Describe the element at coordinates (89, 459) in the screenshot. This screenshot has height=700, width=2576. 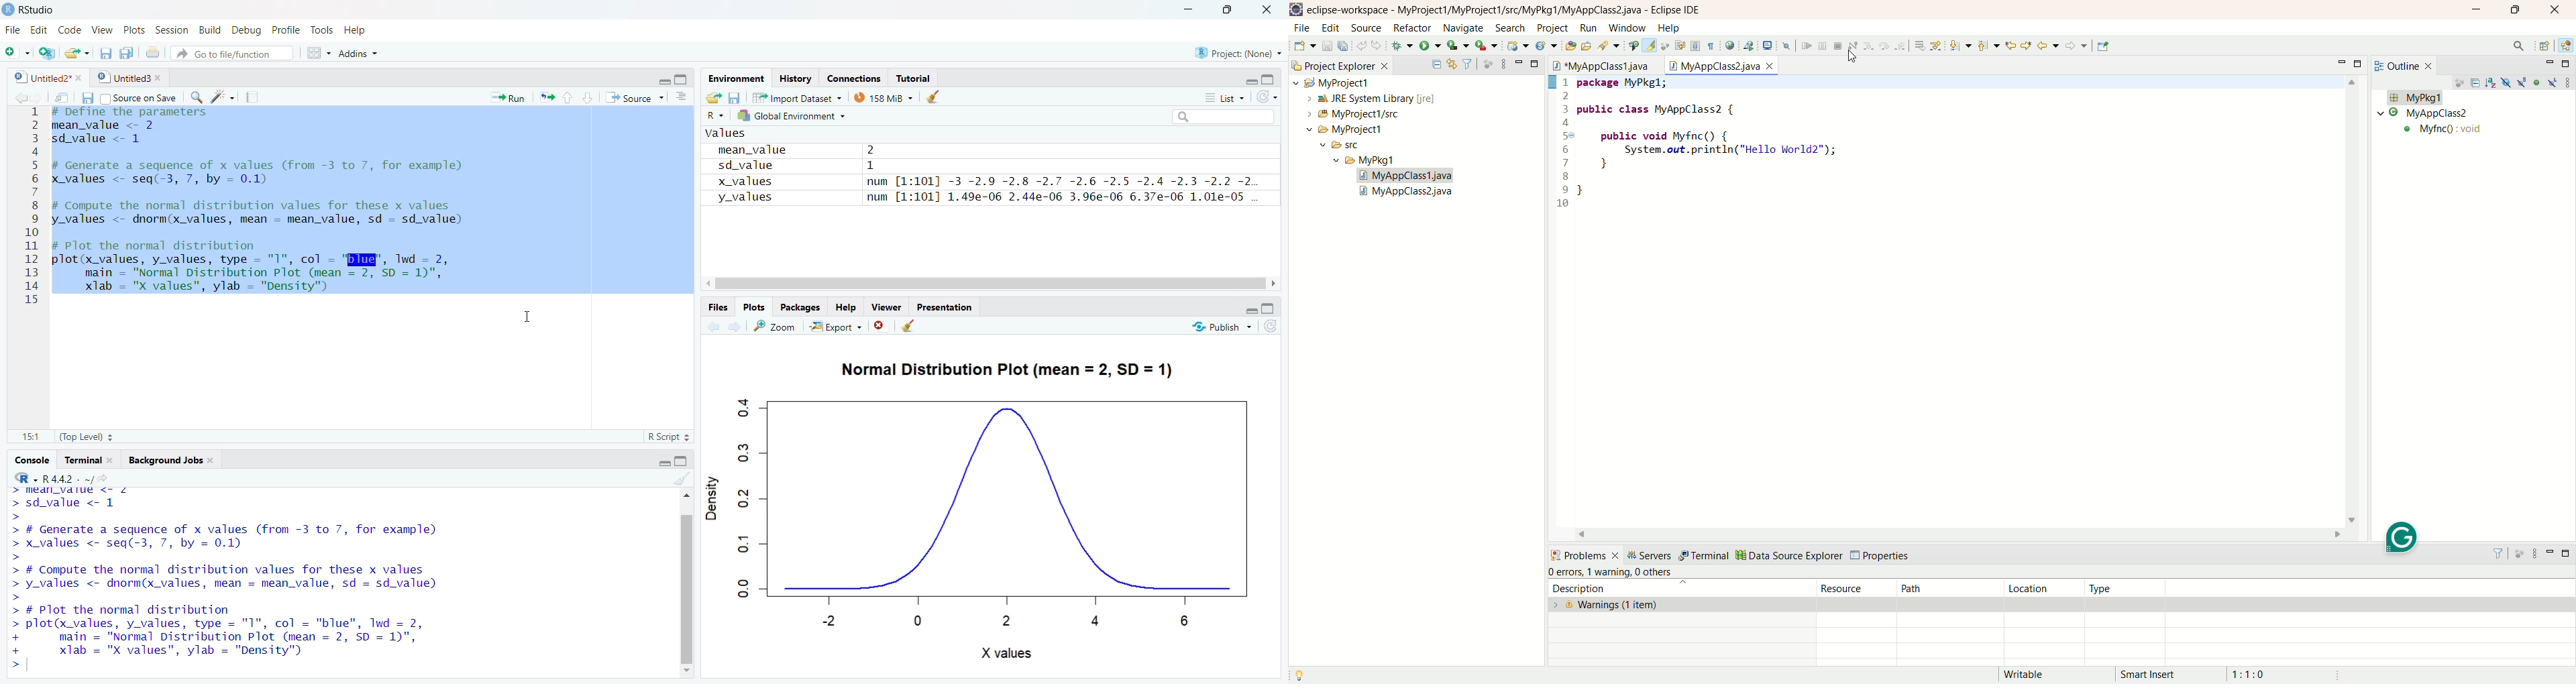
I see `Terminal` at that location.